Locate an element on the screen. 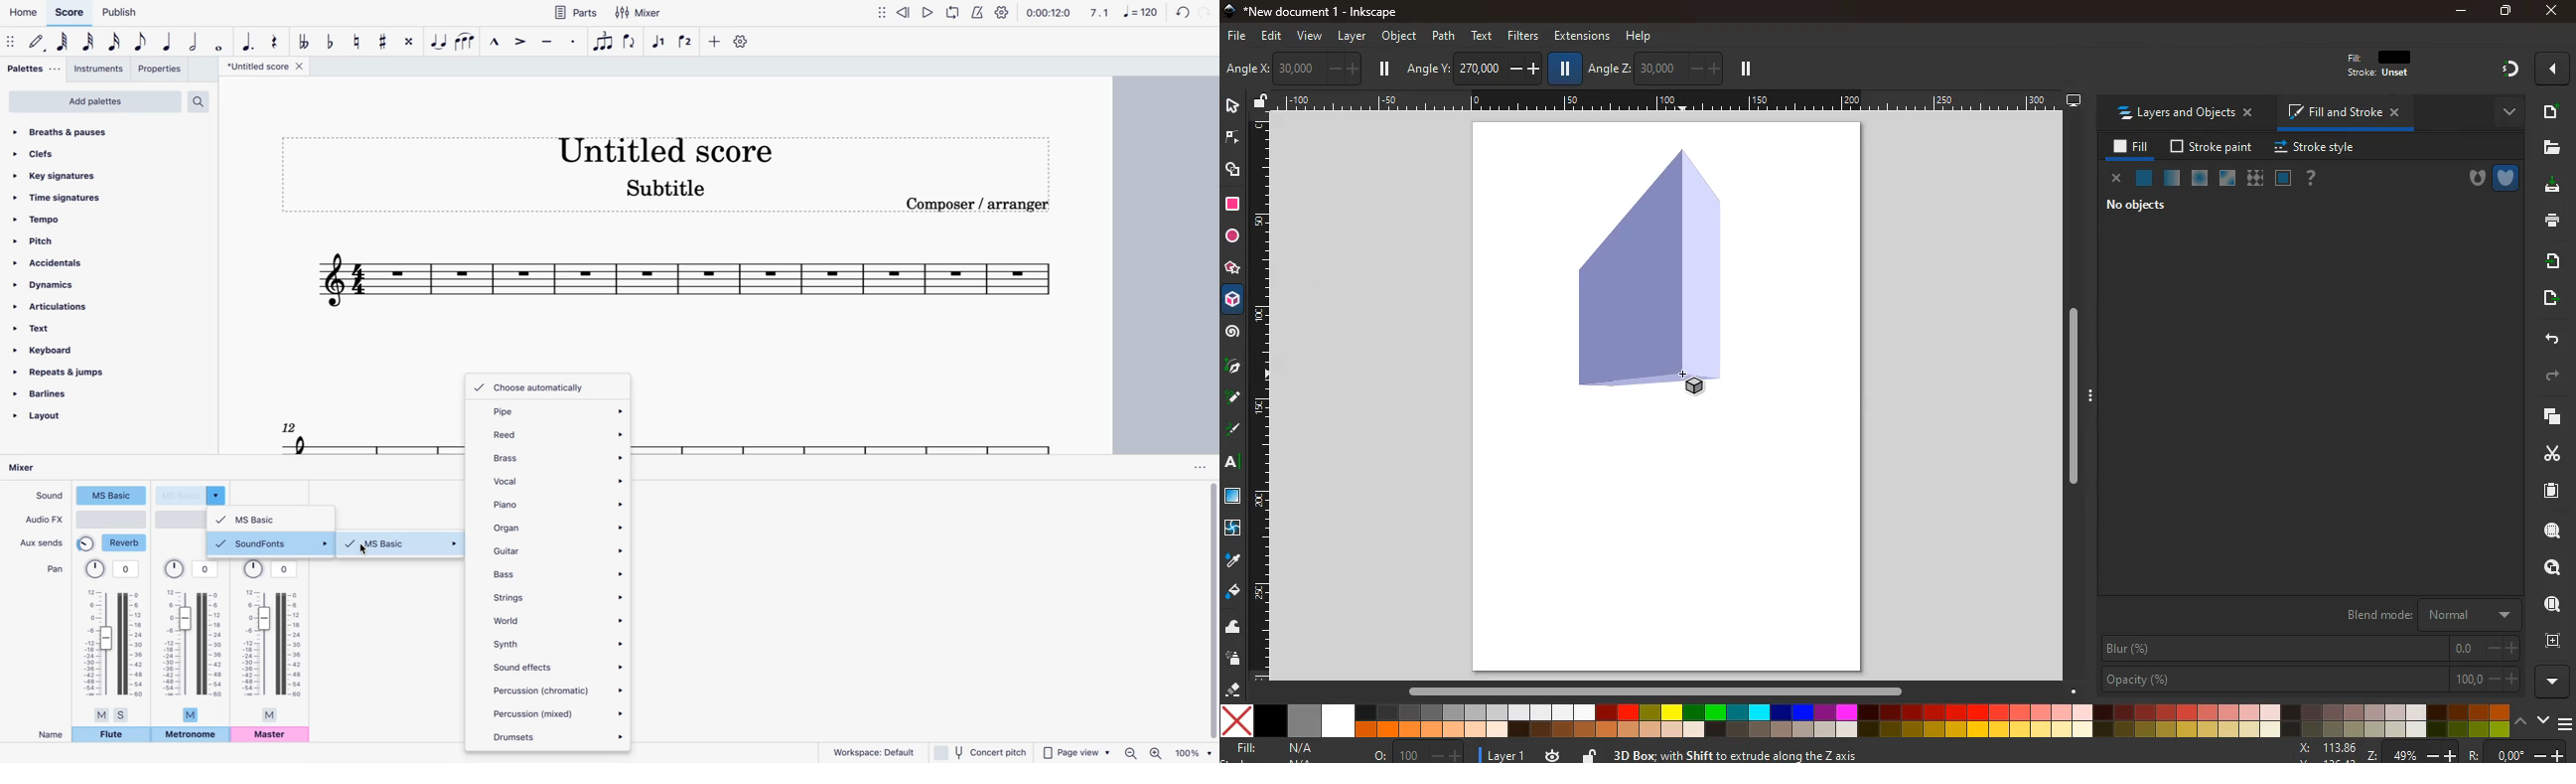 The width and height of the screenshot is (2576, 784). quarter note is located at coordinates (168, 42).